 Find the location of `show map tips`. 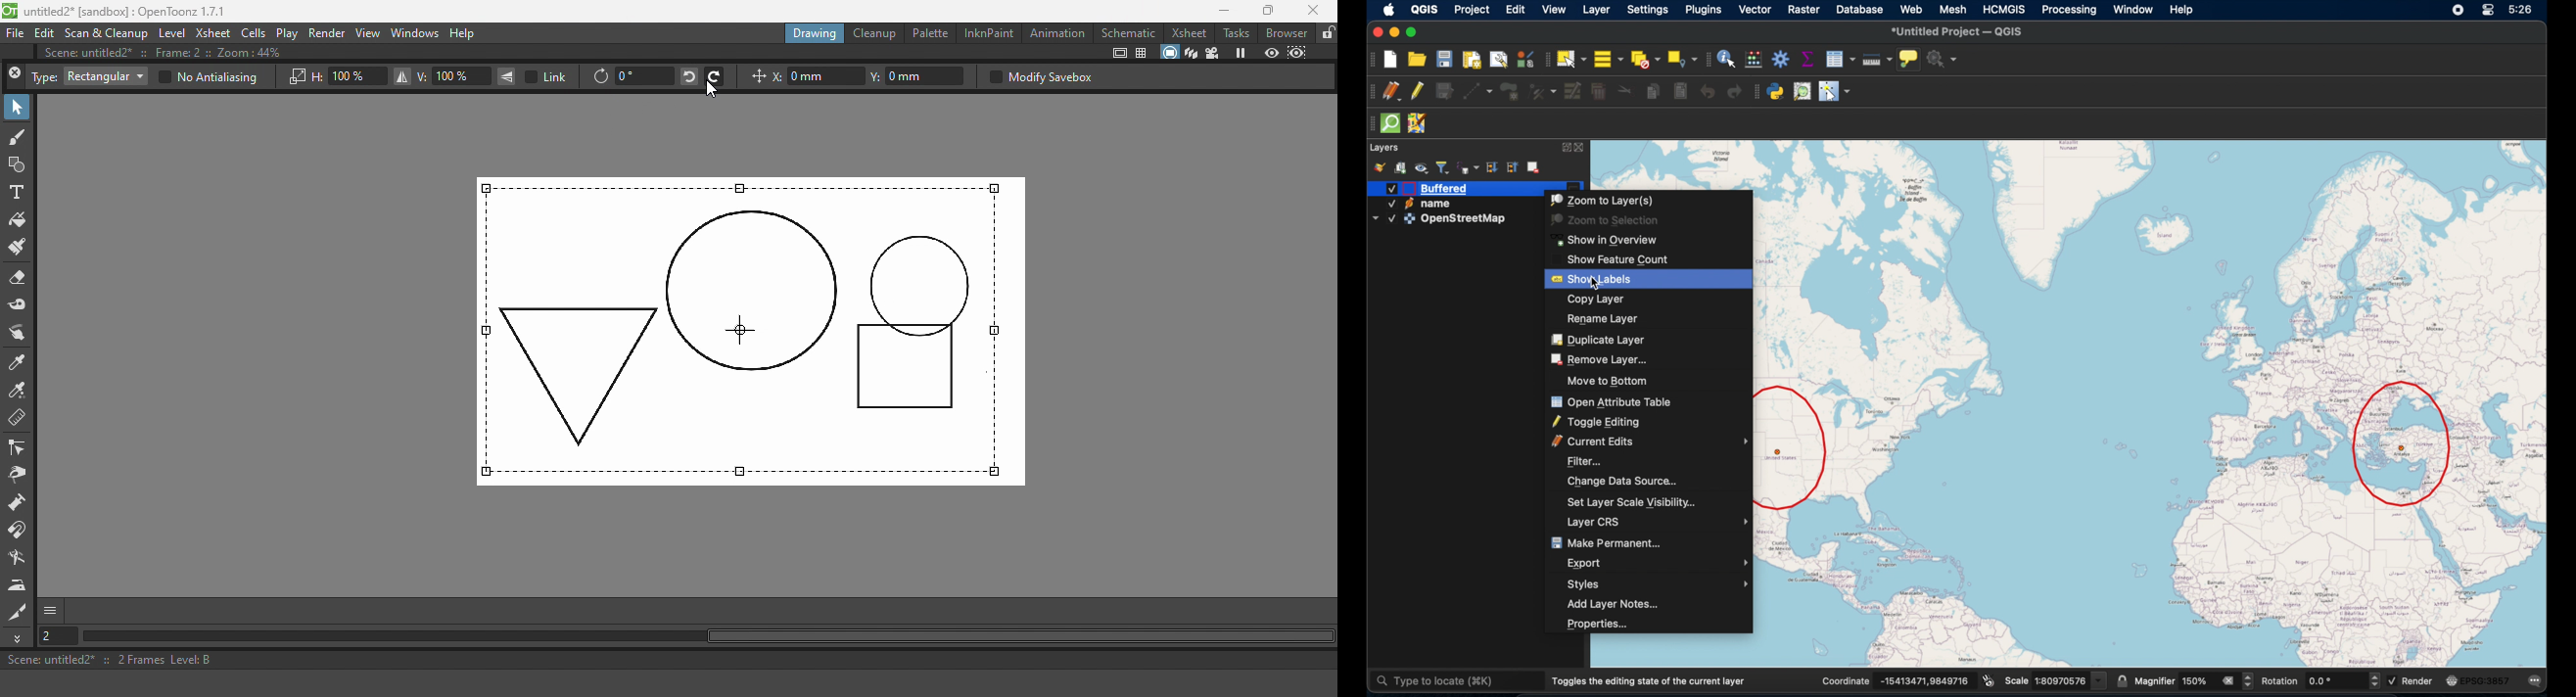

show map tips is located at coordinates (1909, 59).